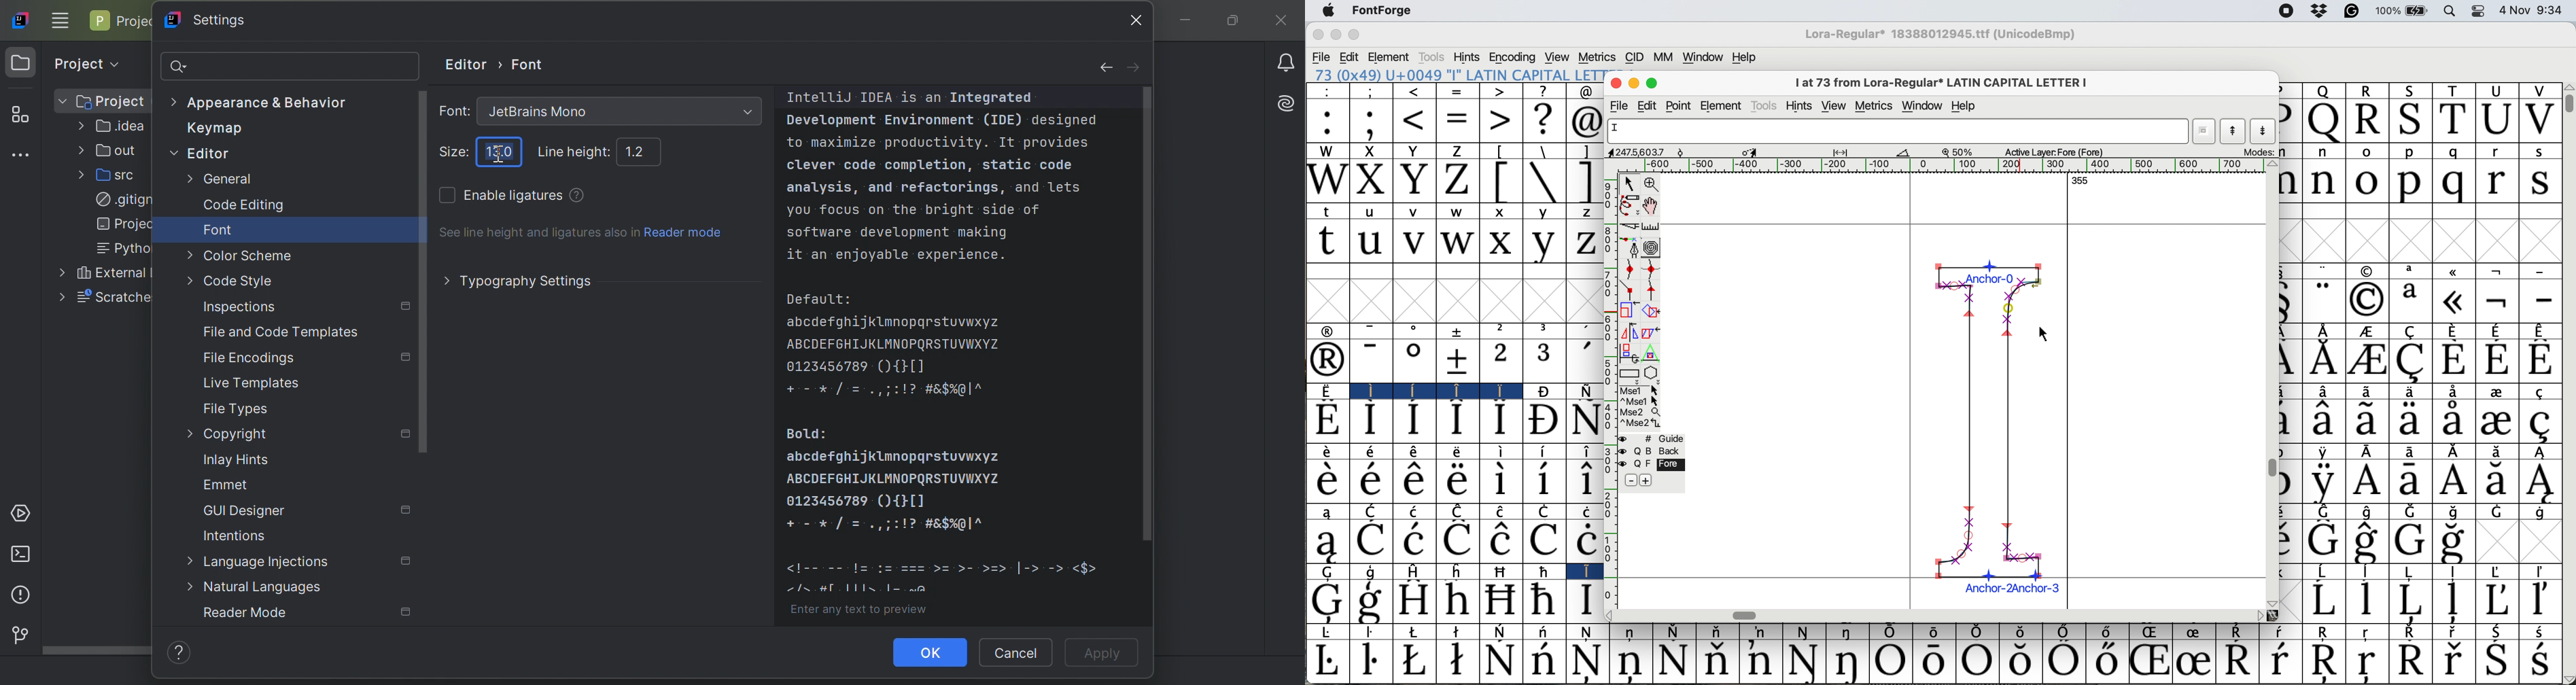 The width and height of the screenshot is (2576, 700). What do you see at coordinates (1875, 104) in the screenshot?
I see `metrics` at bounding box center [1875, 104].